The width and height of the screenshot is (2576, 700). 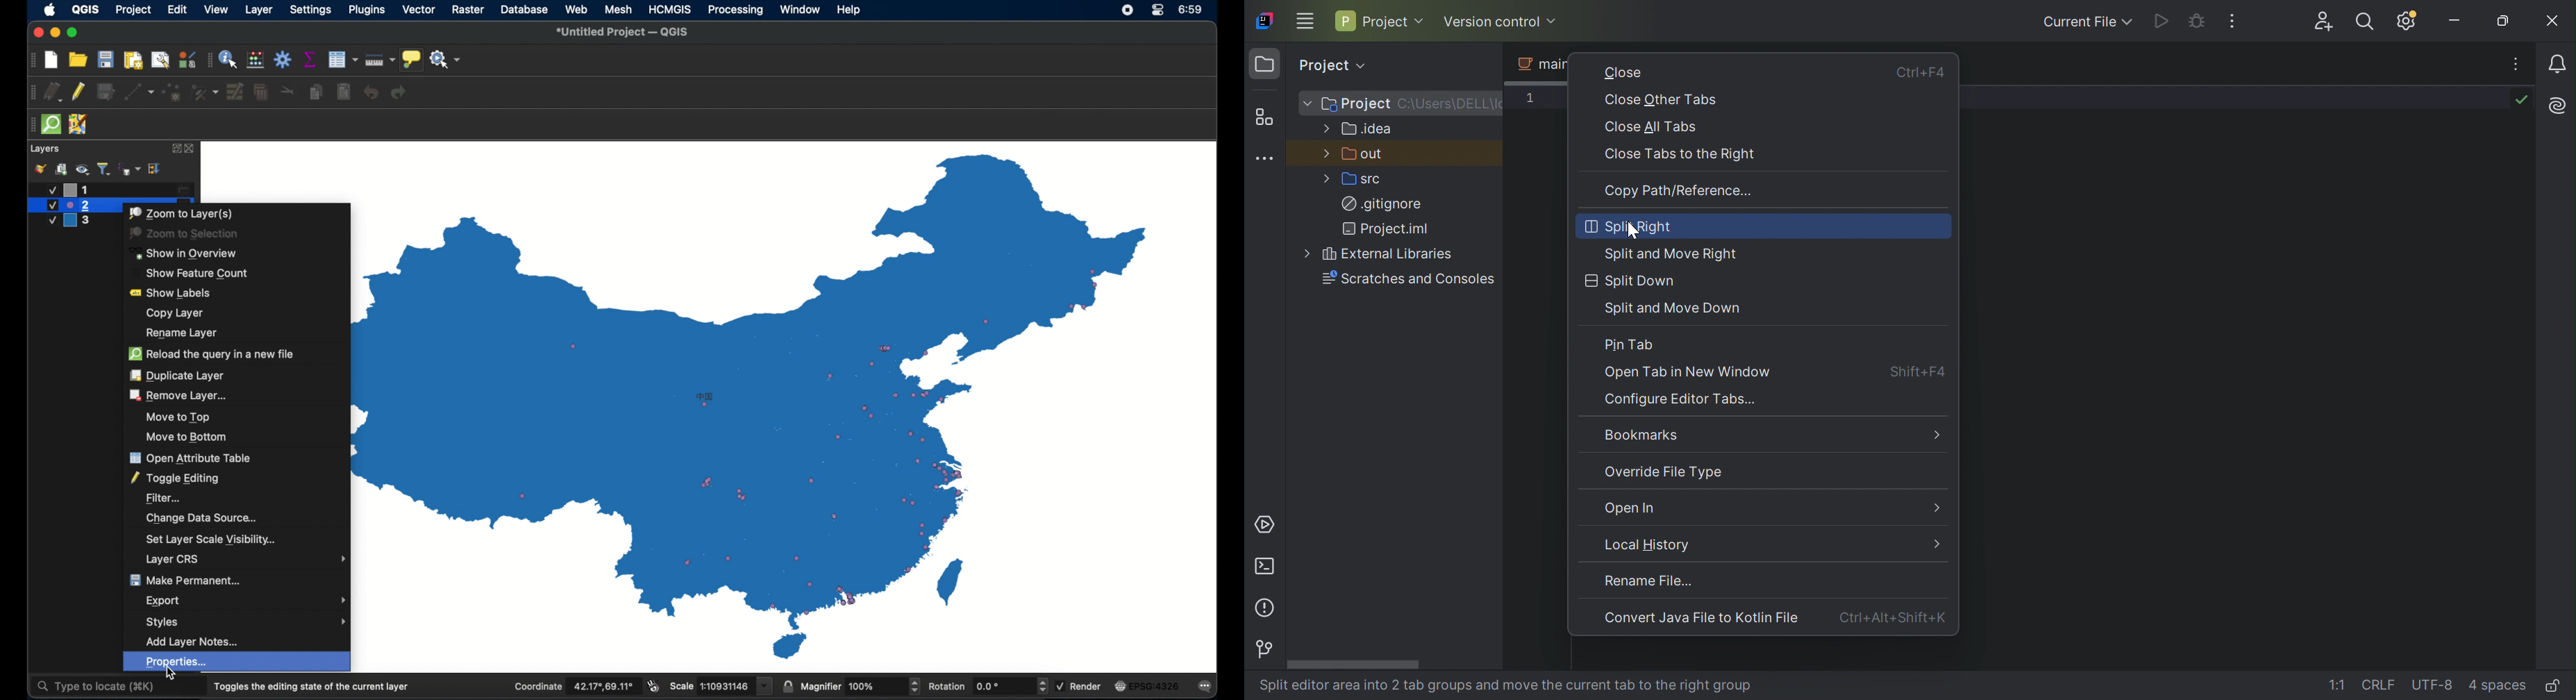 I want to click on .idea, so click(x=1368, y=130).